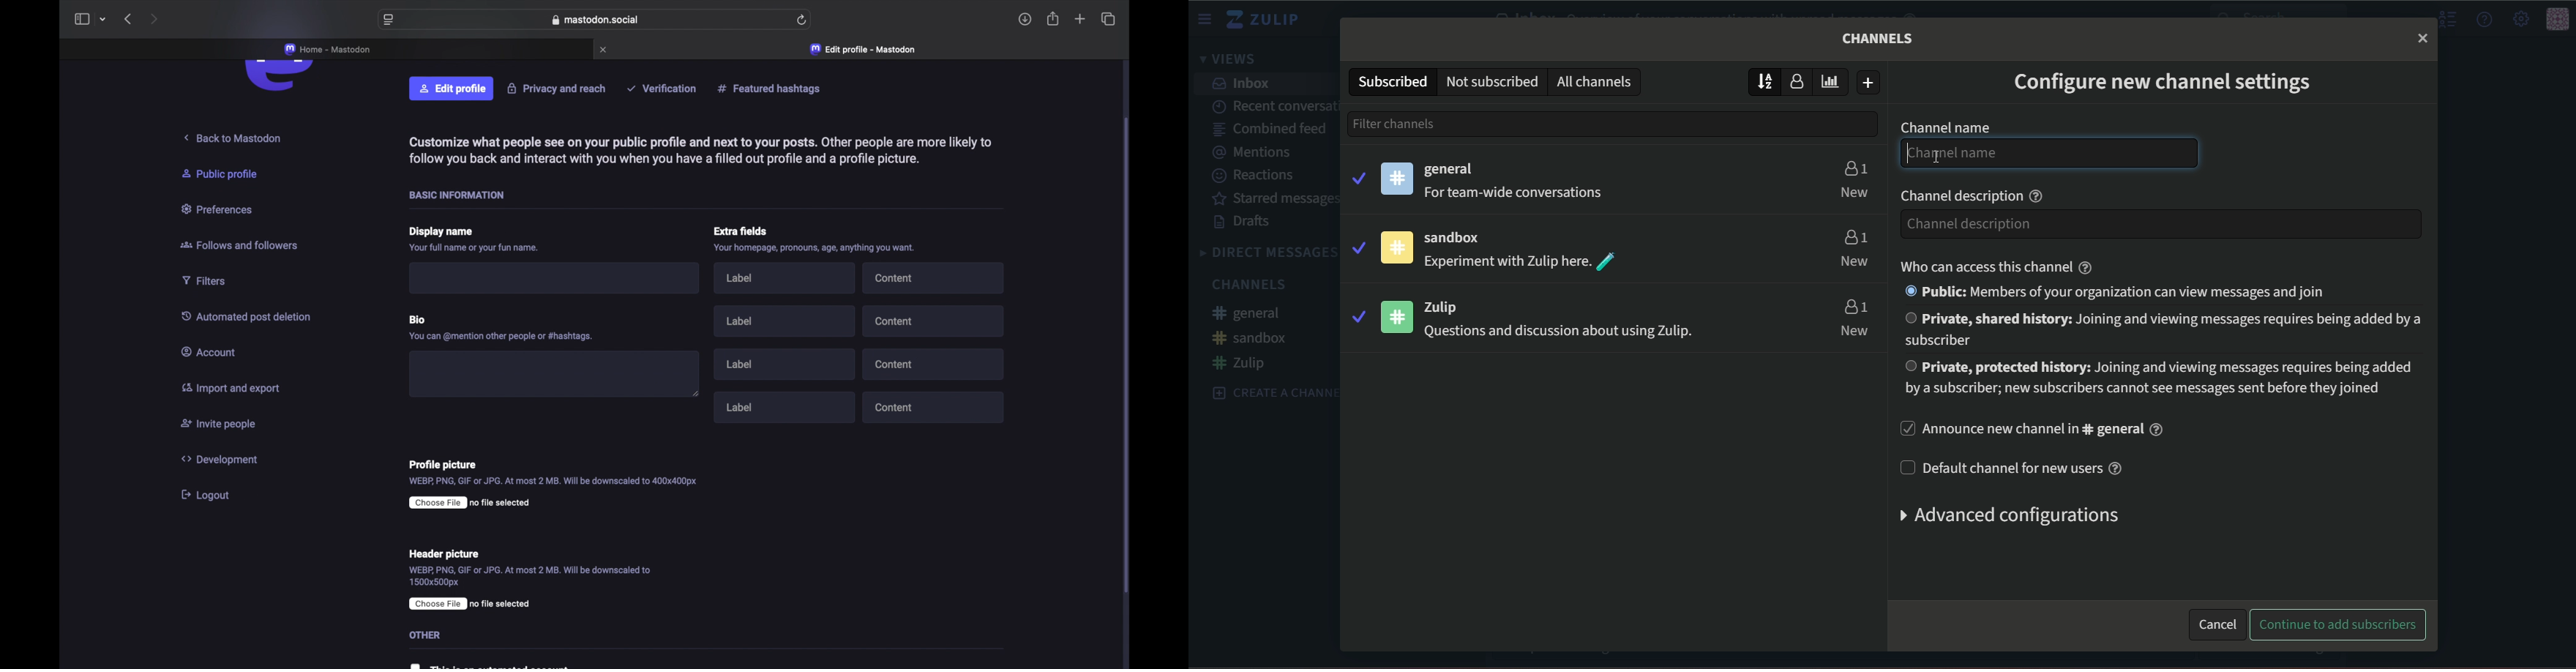 The height and width of the screenshot is (672, 2576). What do you see at coordinates (1259, 152) in the screenshot?
I see `Mentions` at bounding box center [1259, 152].